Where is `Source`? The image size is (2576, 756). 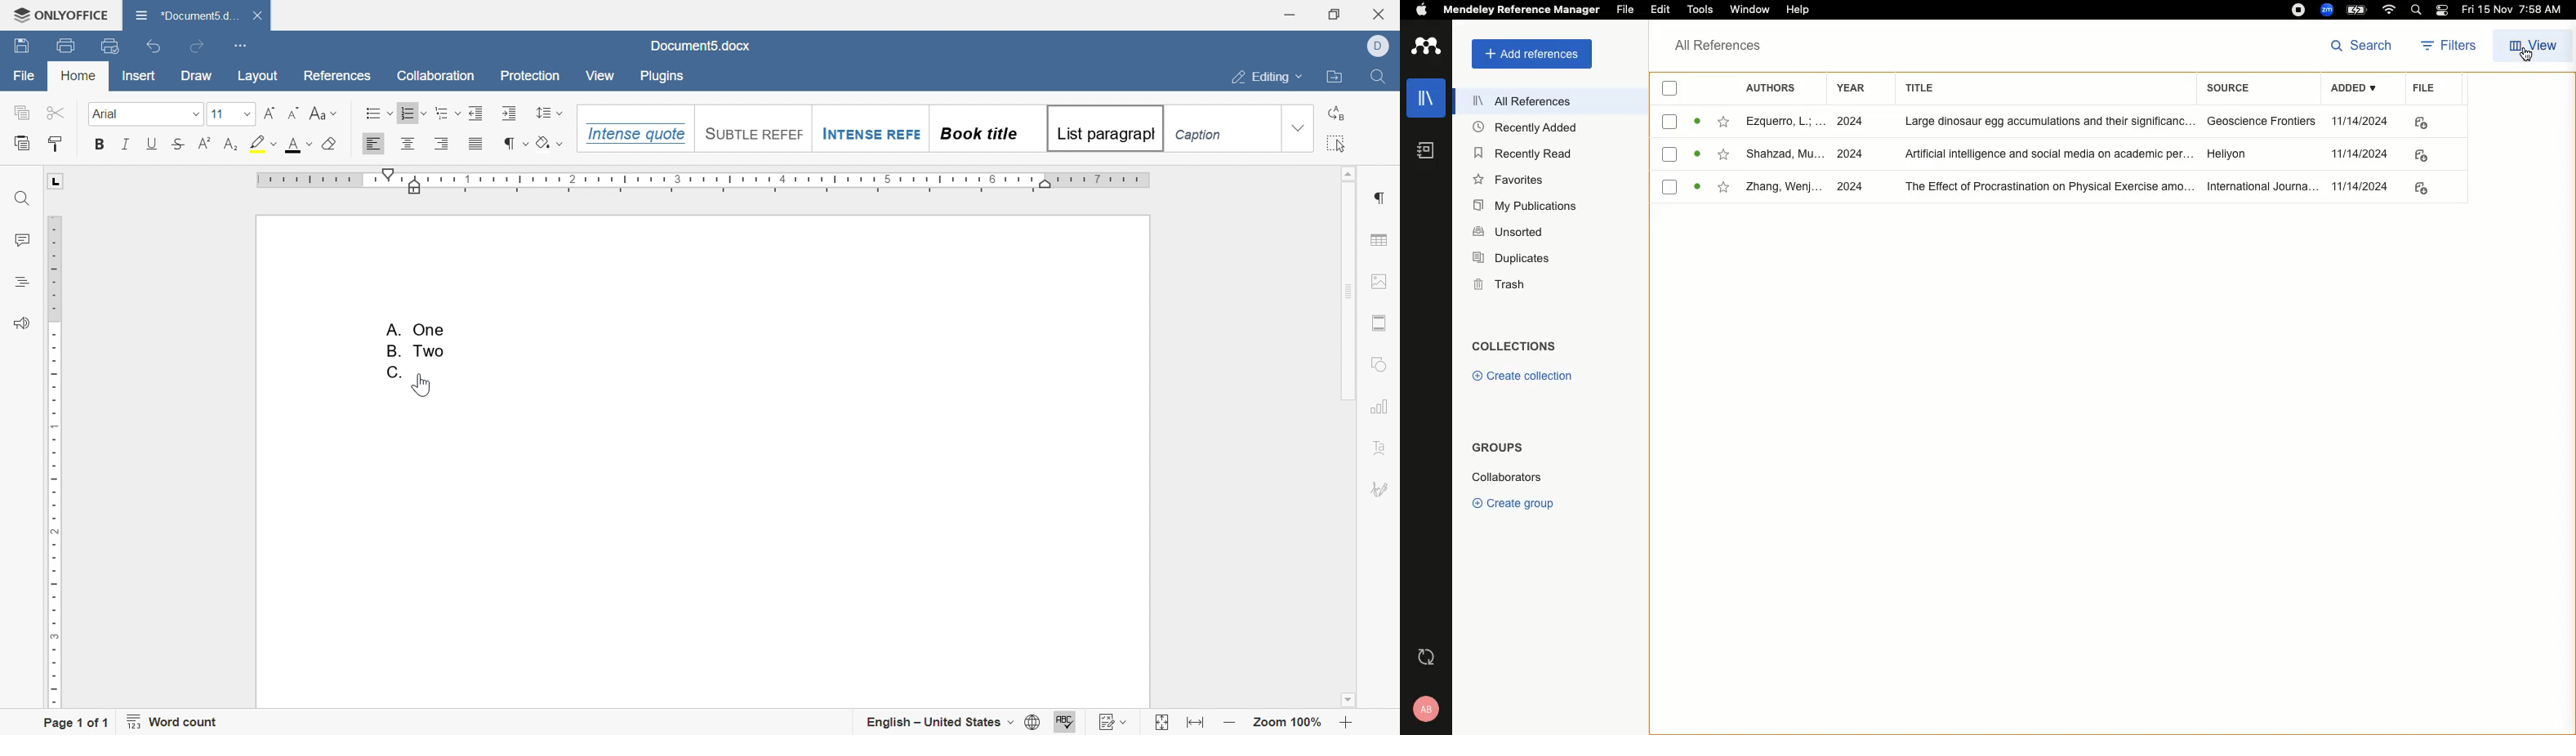 Source is located at coordinates (2237, 90).